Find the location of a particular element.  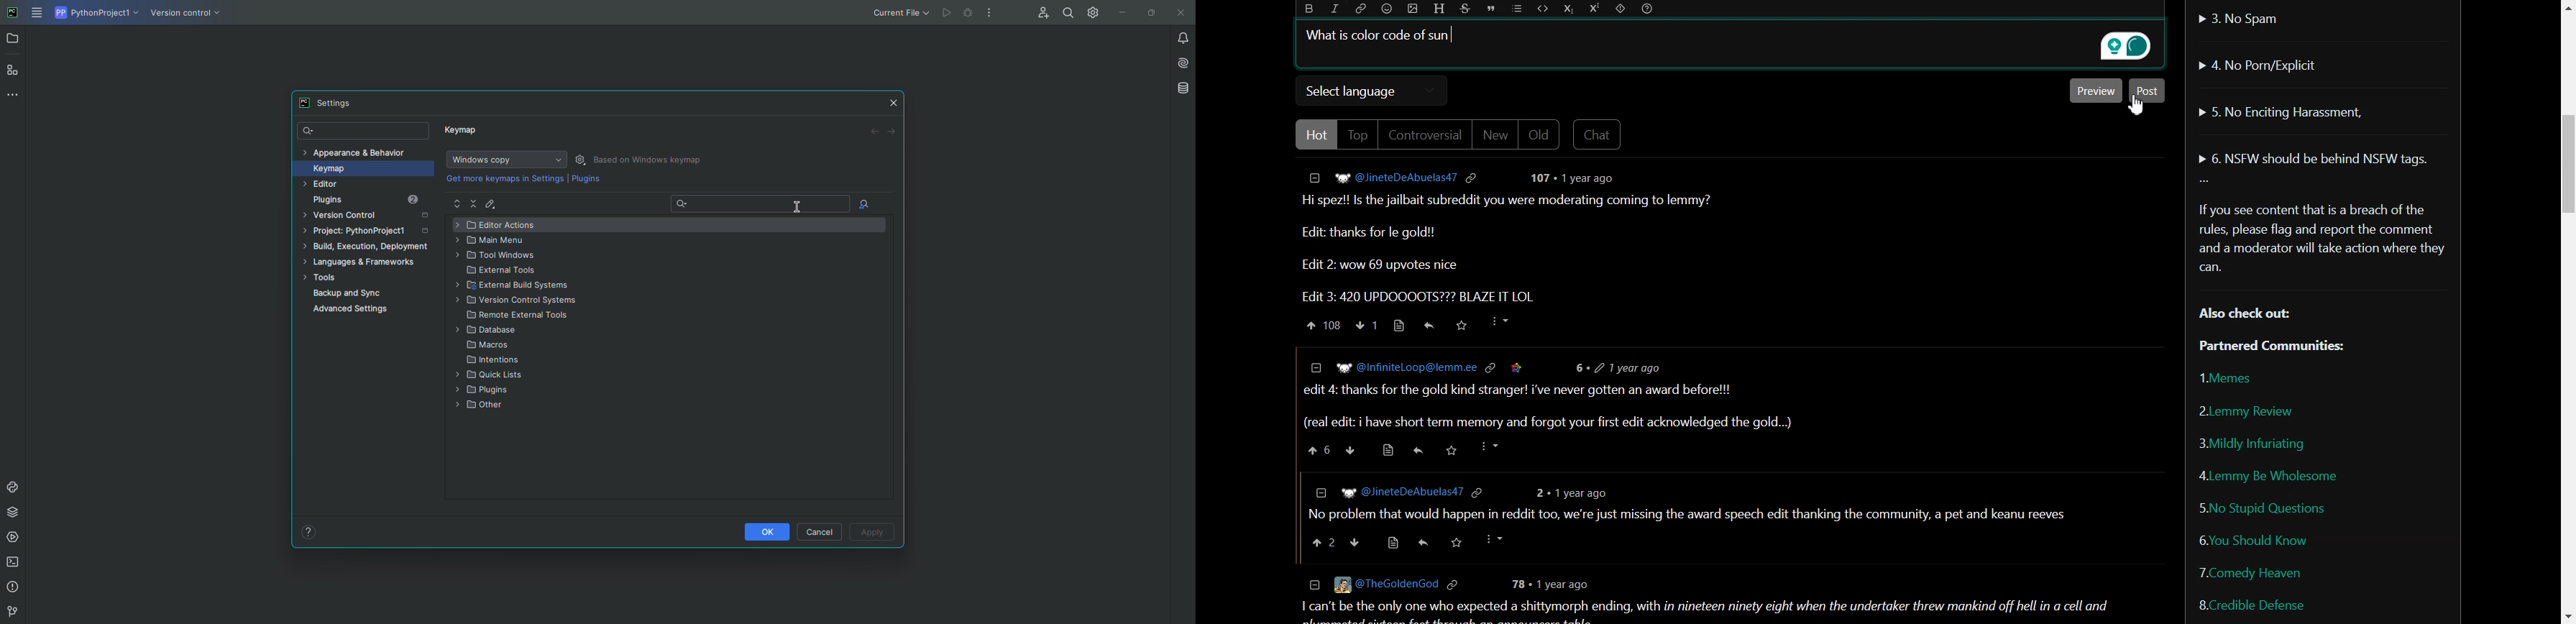

Database is located at coordinates (488, 331).